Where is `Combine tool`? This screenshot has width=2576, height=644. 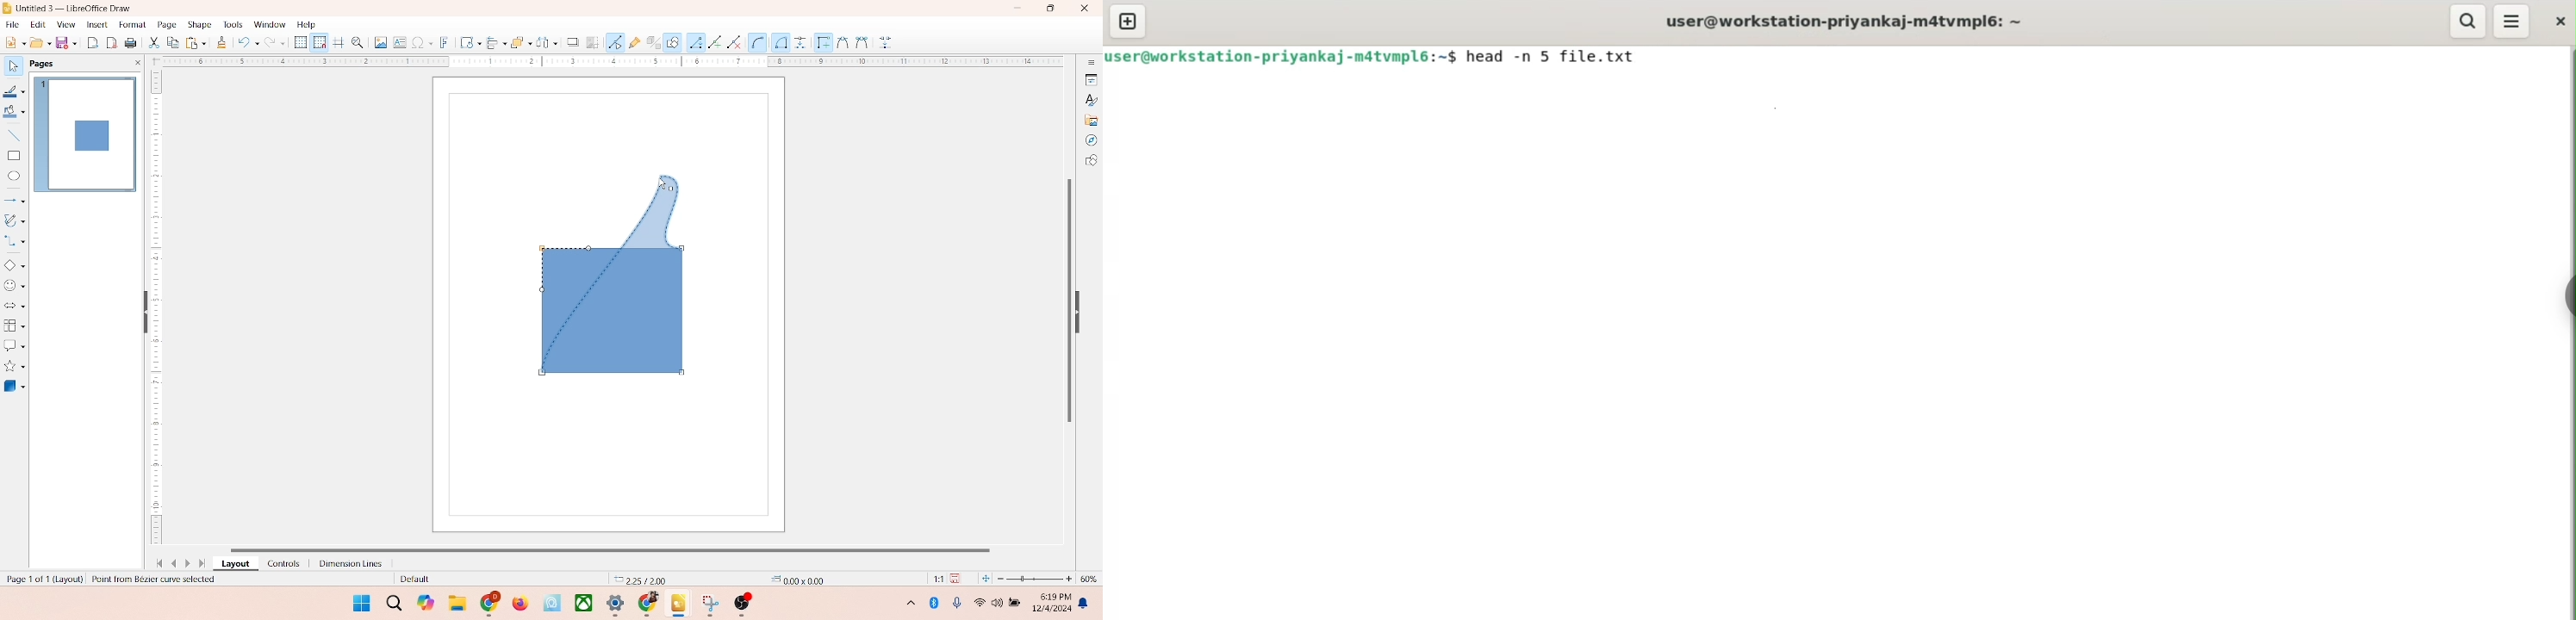 Combine tool is located at coordinates (861, 41).